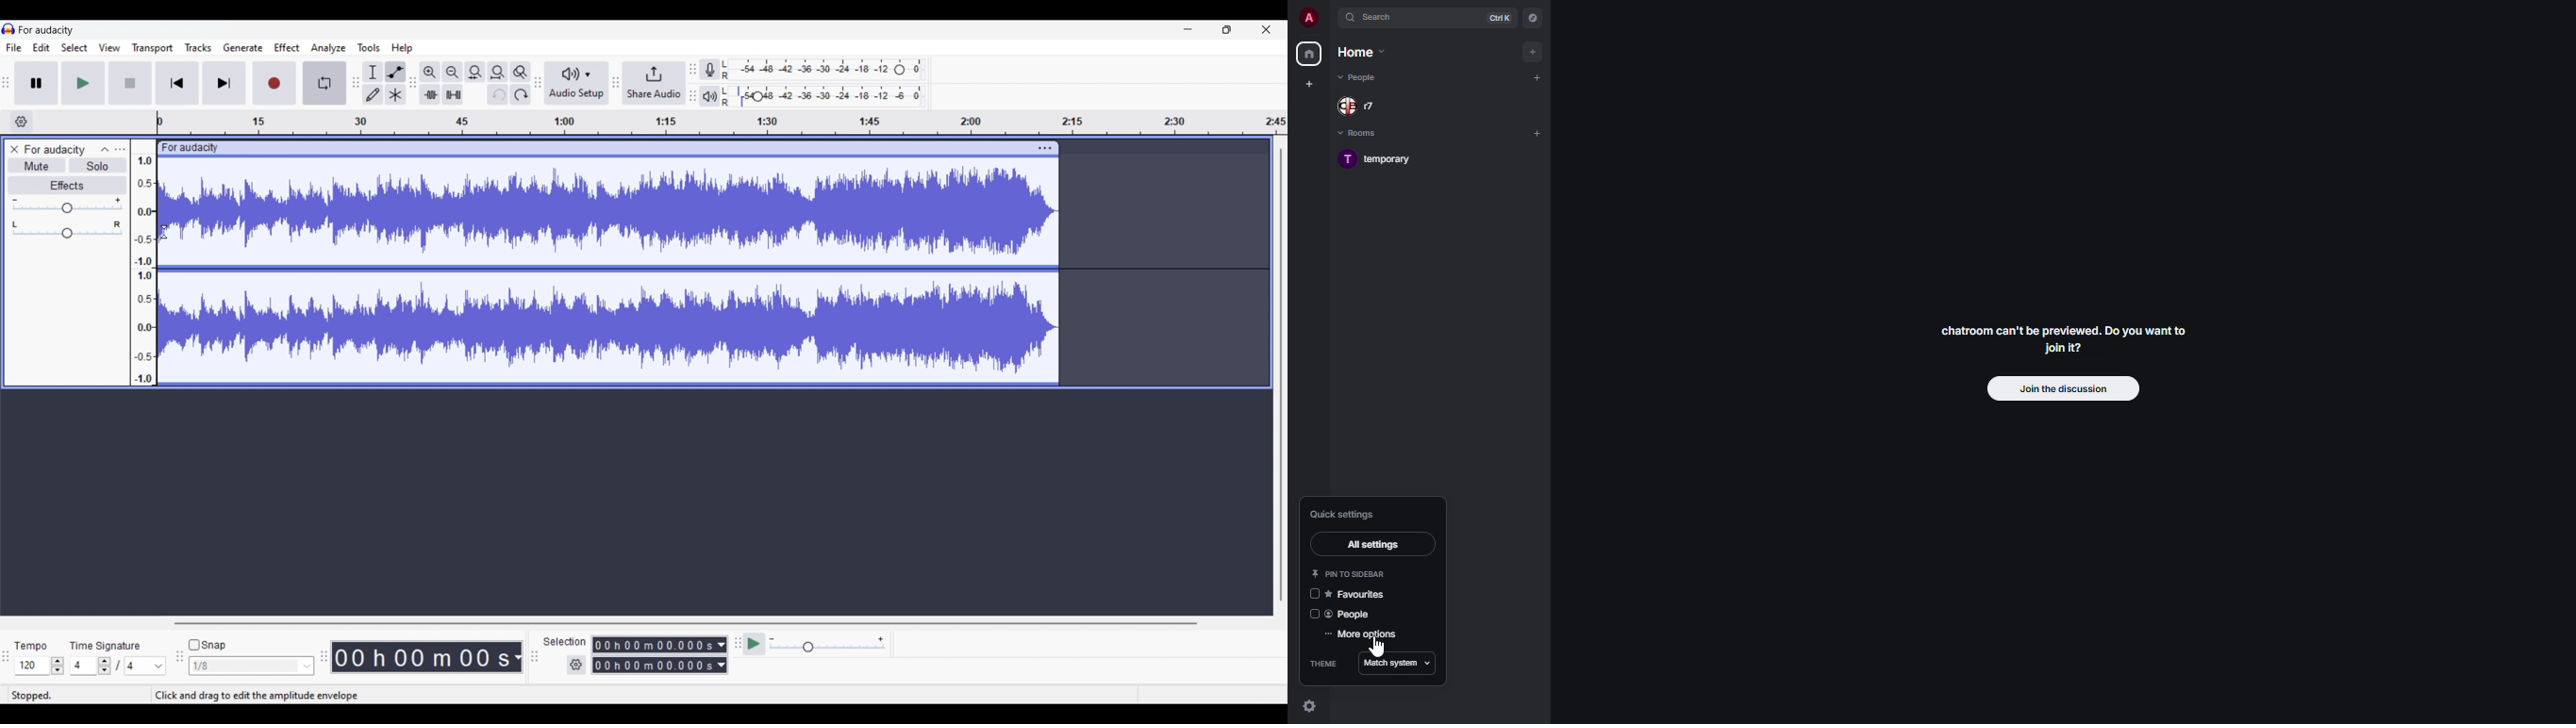 The width and height of the screenshot is (2576, 728). Describe the element at coordinates (395, 72) in the screenshot. I see `envelop tool` at that location.